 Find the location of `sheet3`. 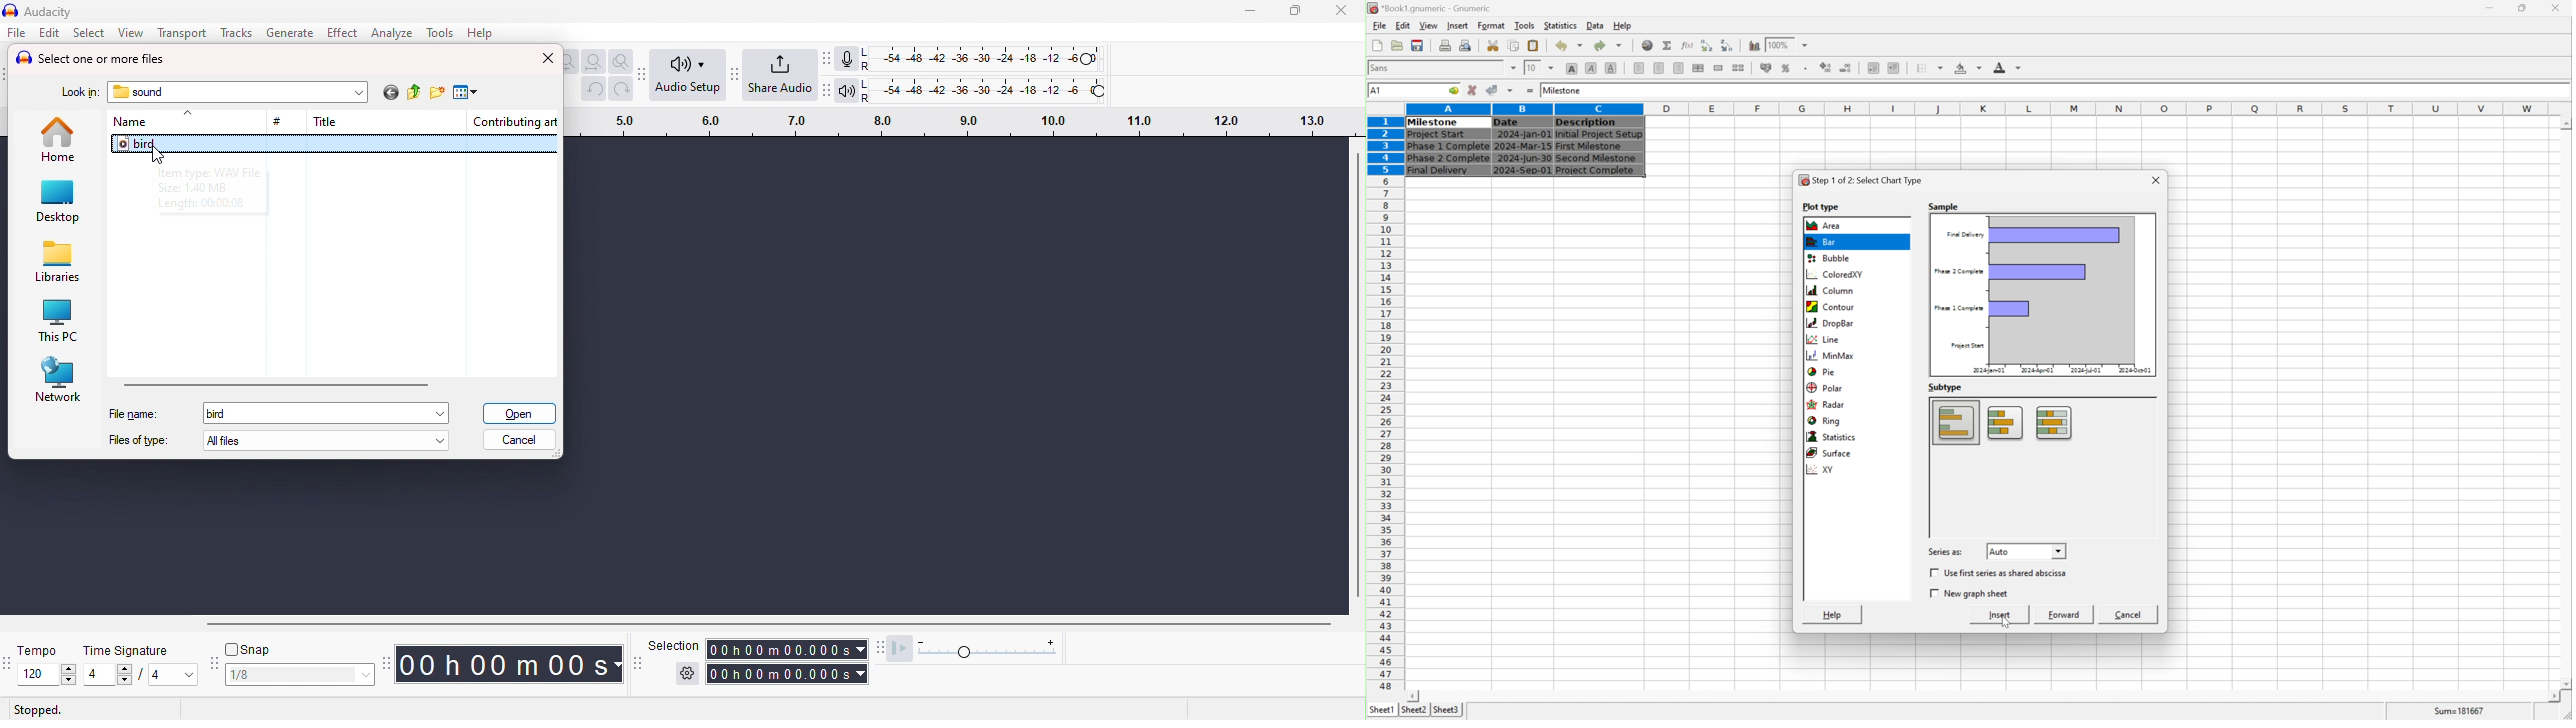

sheet3 is located at coordinates (1446, 712).